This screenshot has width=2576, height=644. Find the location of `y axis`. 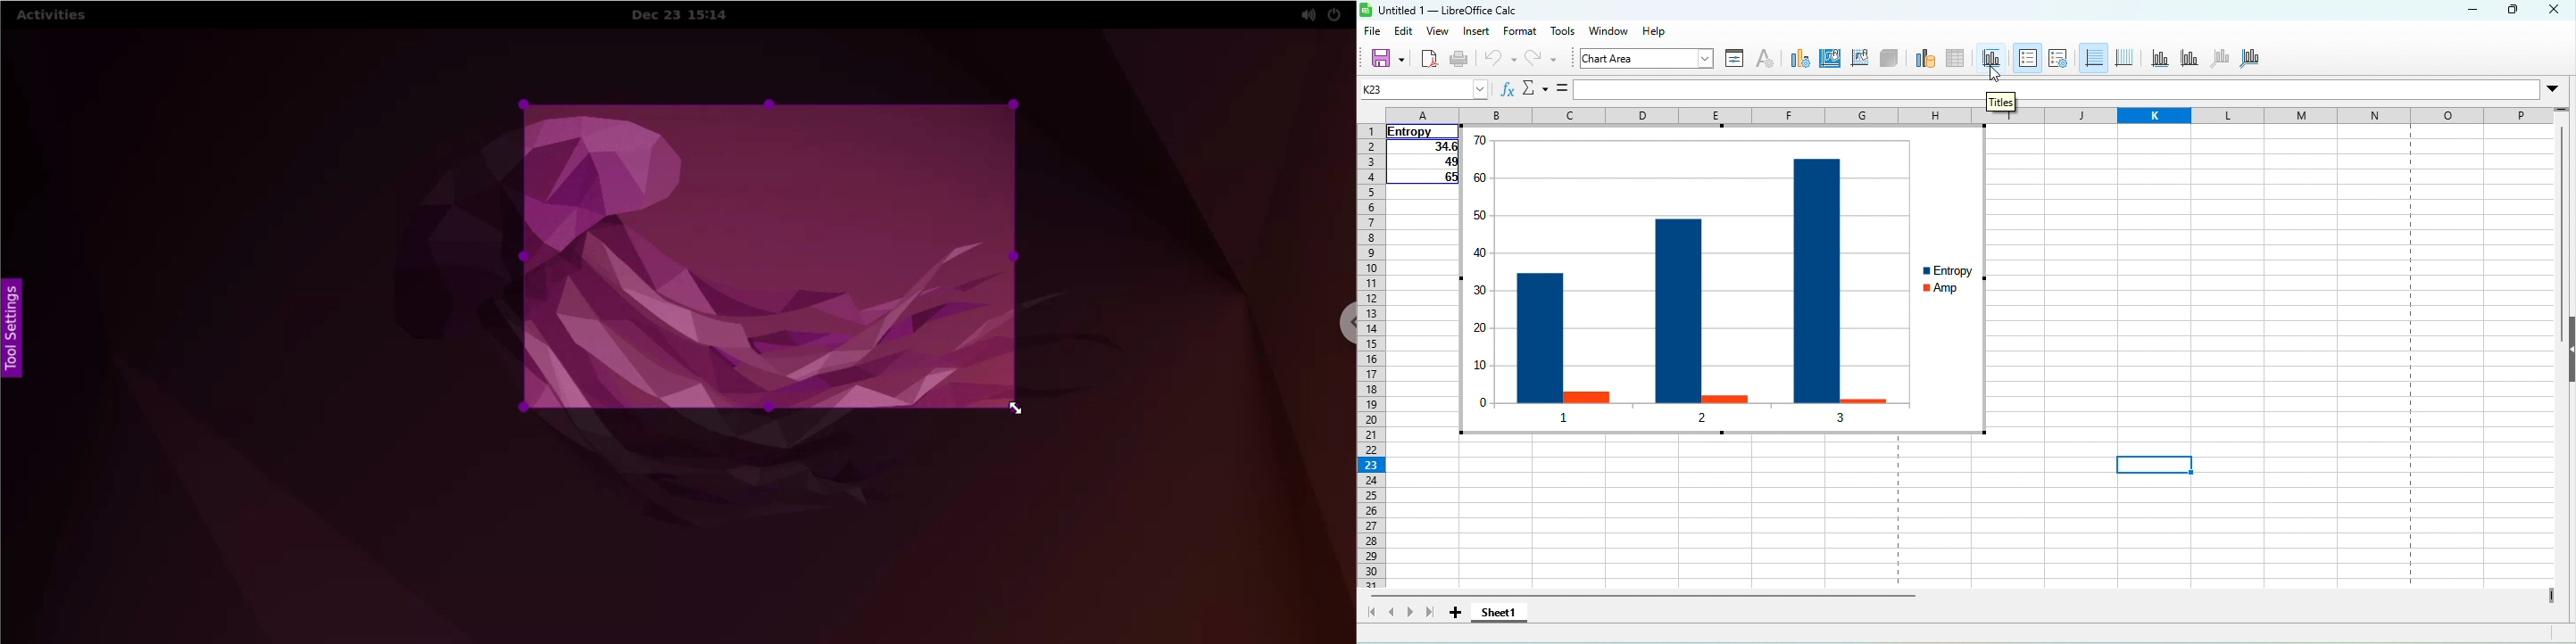

y axis is located at coordinates (2188, 58).